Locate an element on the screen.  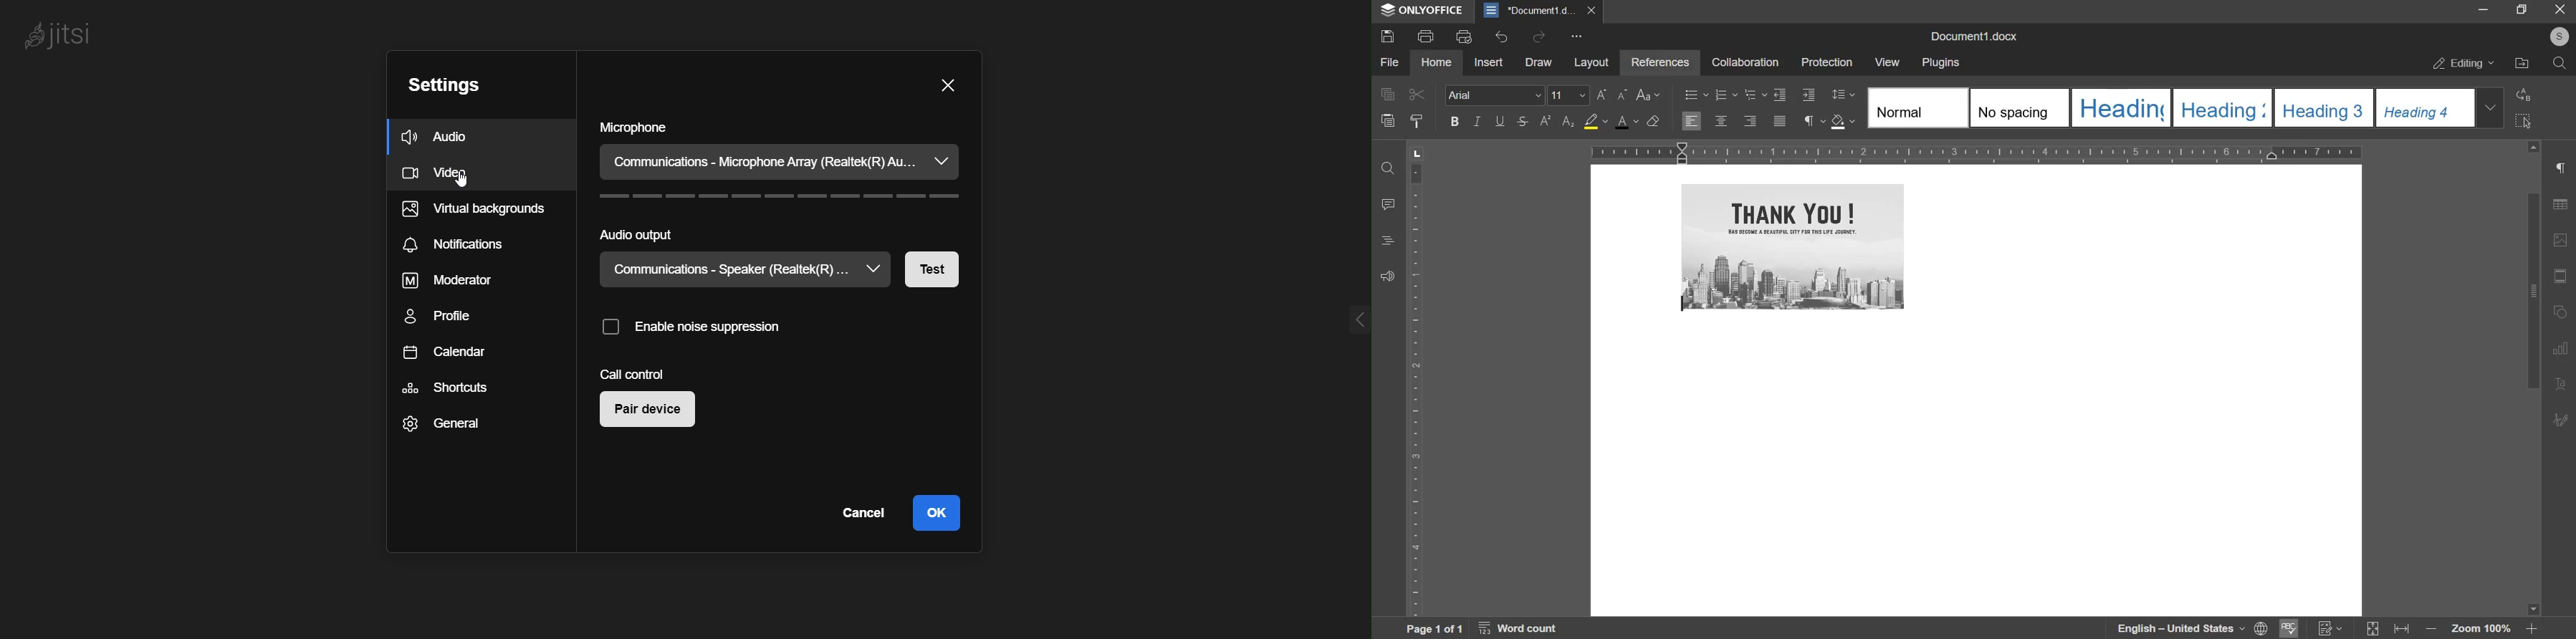
document1.d is located at coordinates (1532, 10).